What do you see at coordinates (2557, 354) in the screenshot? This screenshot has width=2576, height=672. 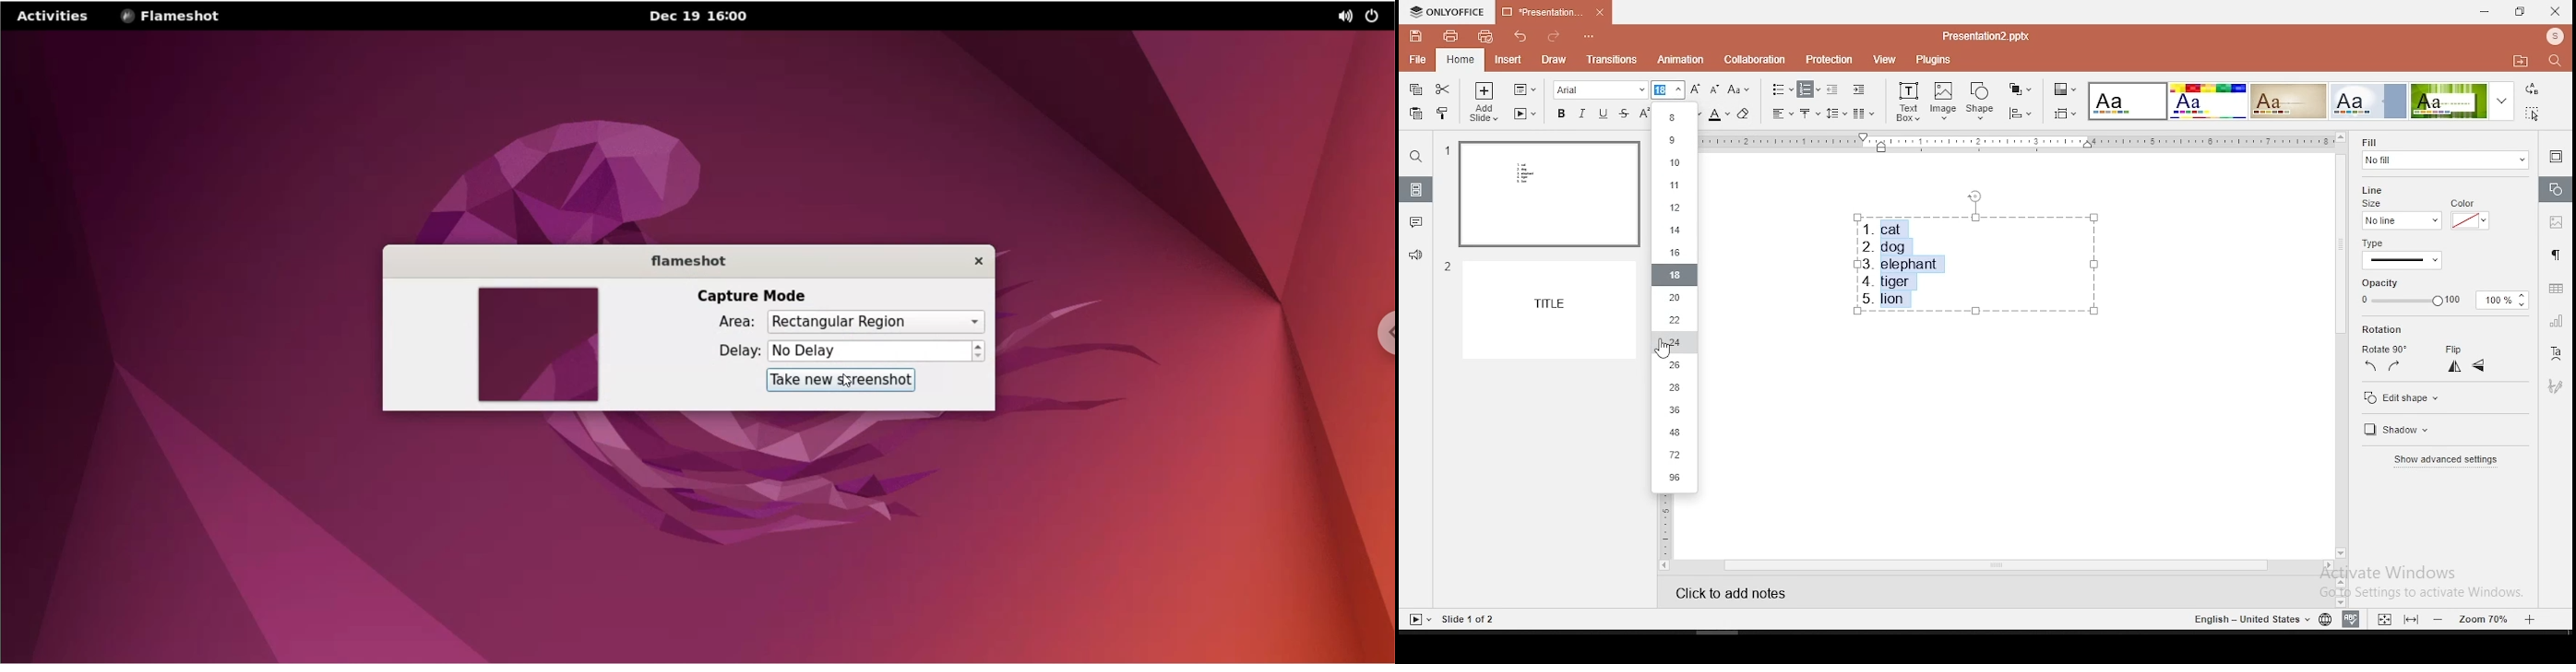 I see `text art tool` at bounding box center [2557, 354].